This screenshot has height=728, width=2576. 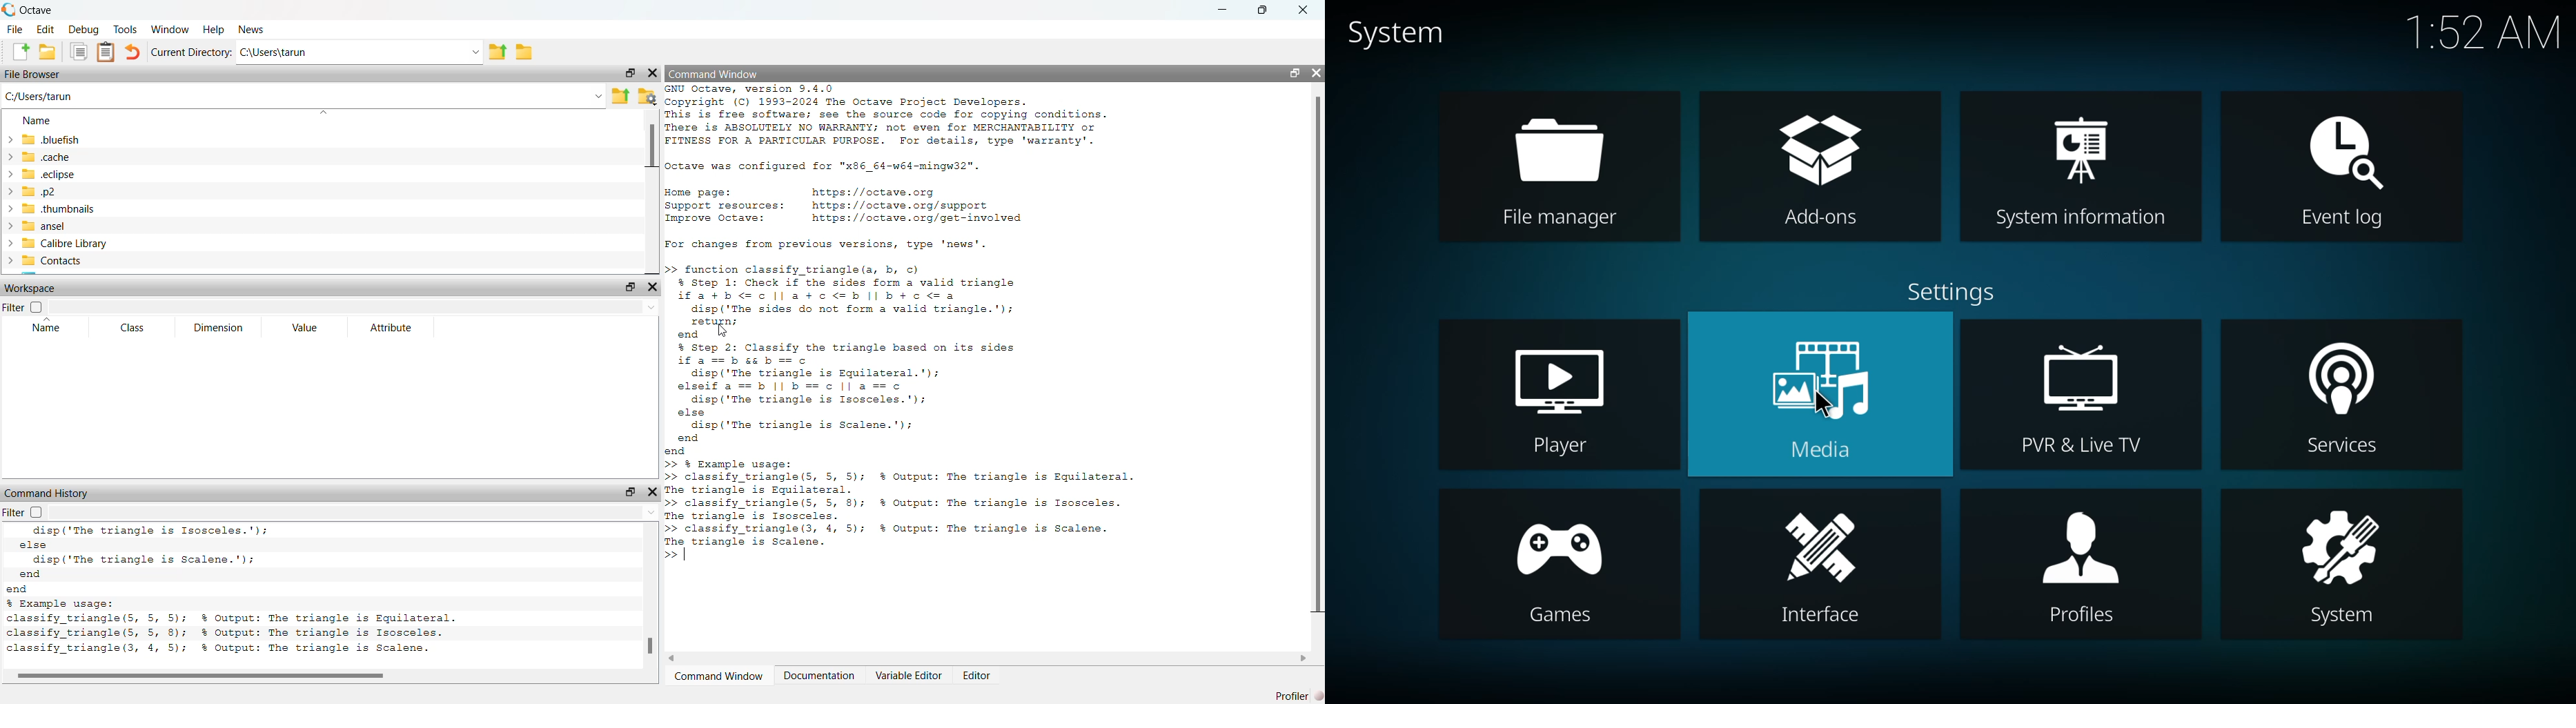 I want to click on event log, so click(x=2348, y=172).